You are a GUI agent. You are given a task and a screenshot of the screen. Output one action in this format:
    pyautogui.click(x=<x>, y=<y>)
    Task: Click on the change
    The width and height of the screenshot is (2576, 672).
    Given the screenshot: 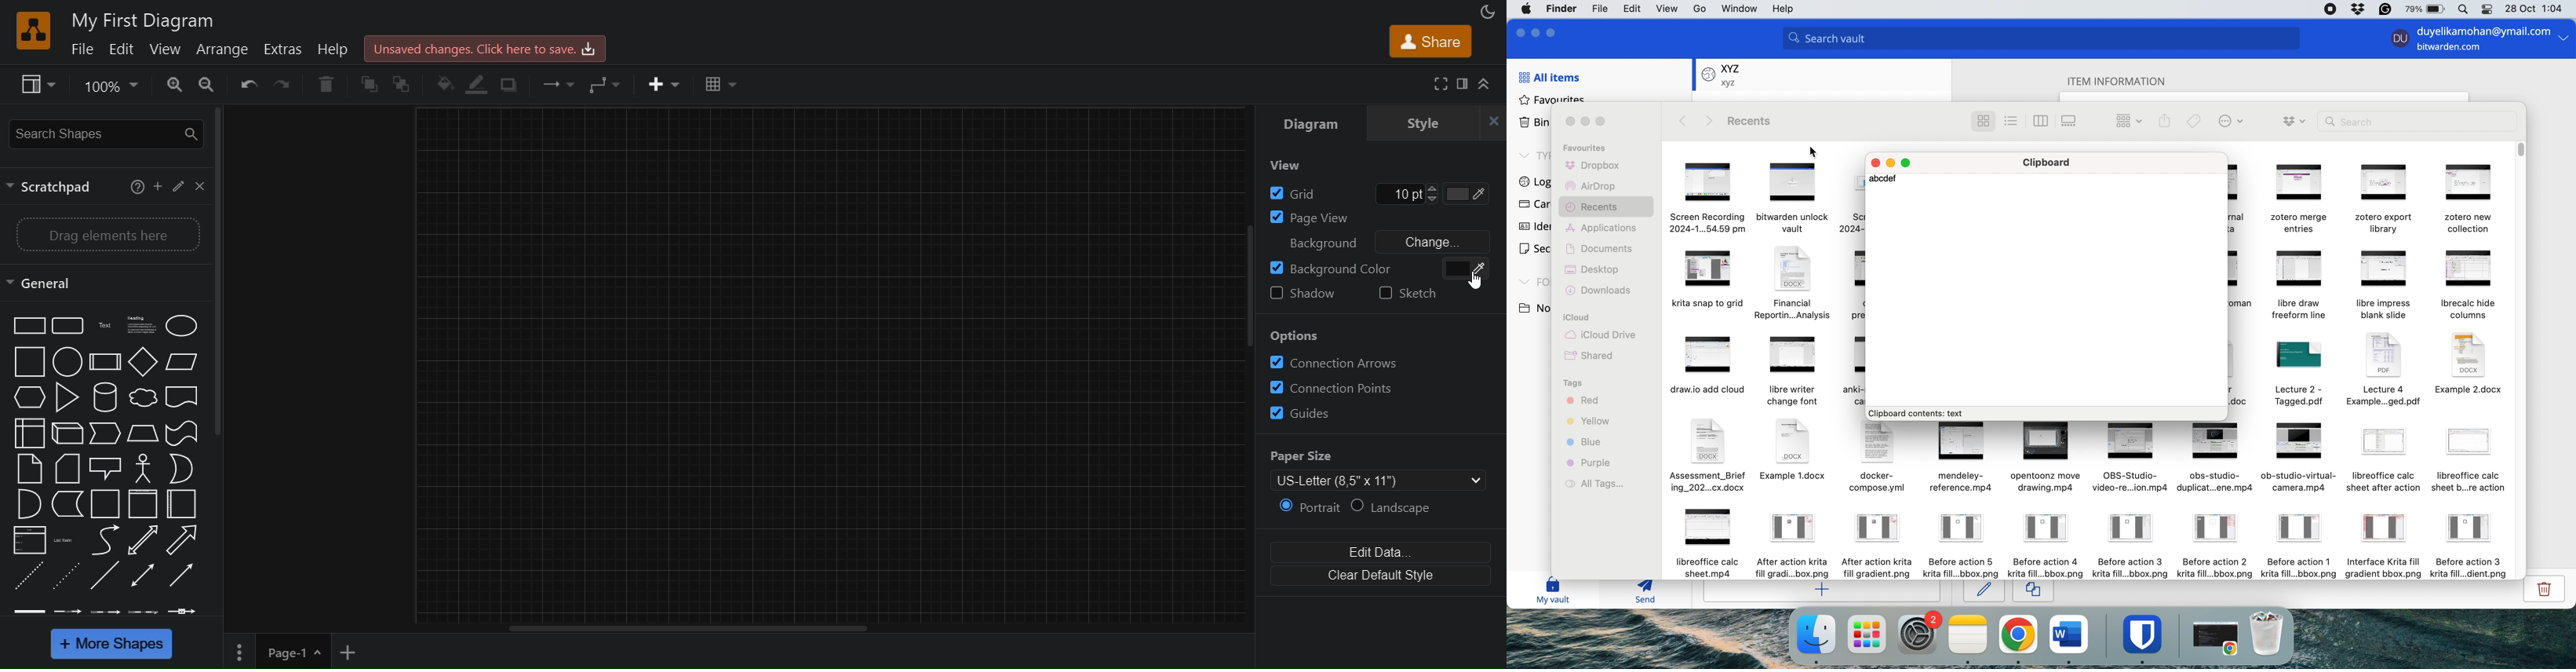 What is the action you would take?
    pyautogui.click(x=1430, y=240)
    